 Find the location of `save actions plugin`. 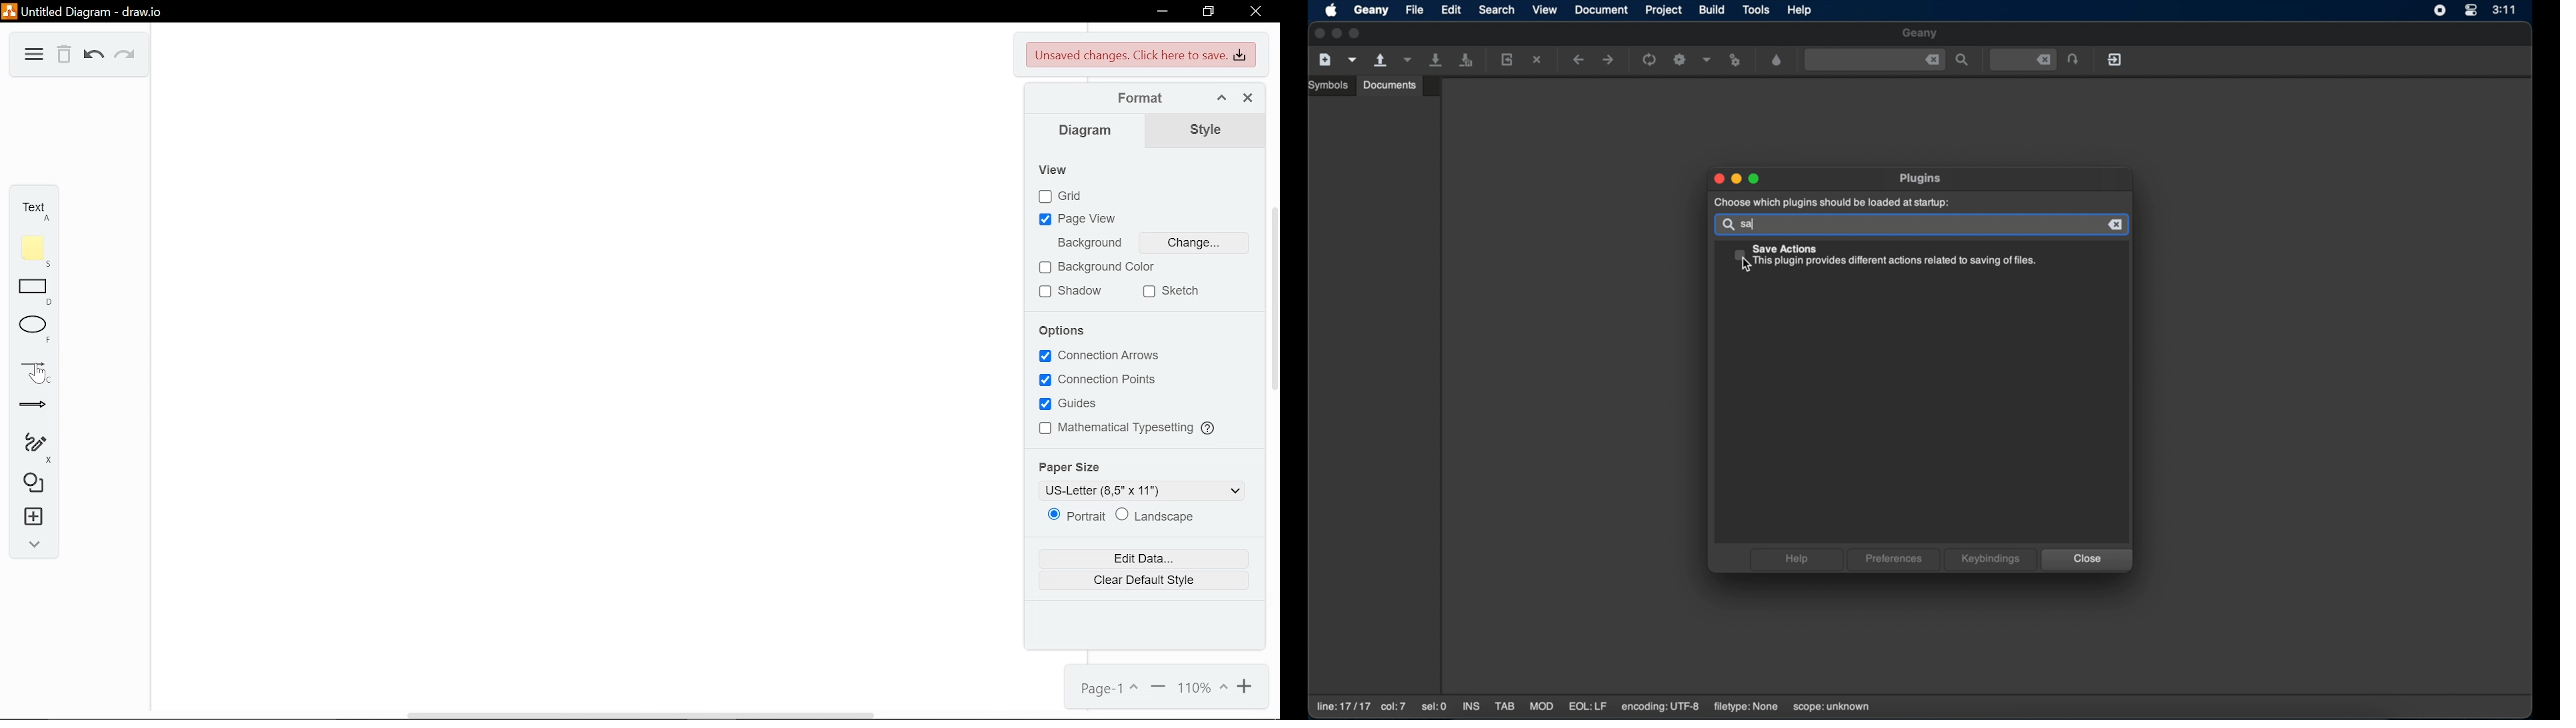

save actions plugin is located at coordinates (1885, 257).